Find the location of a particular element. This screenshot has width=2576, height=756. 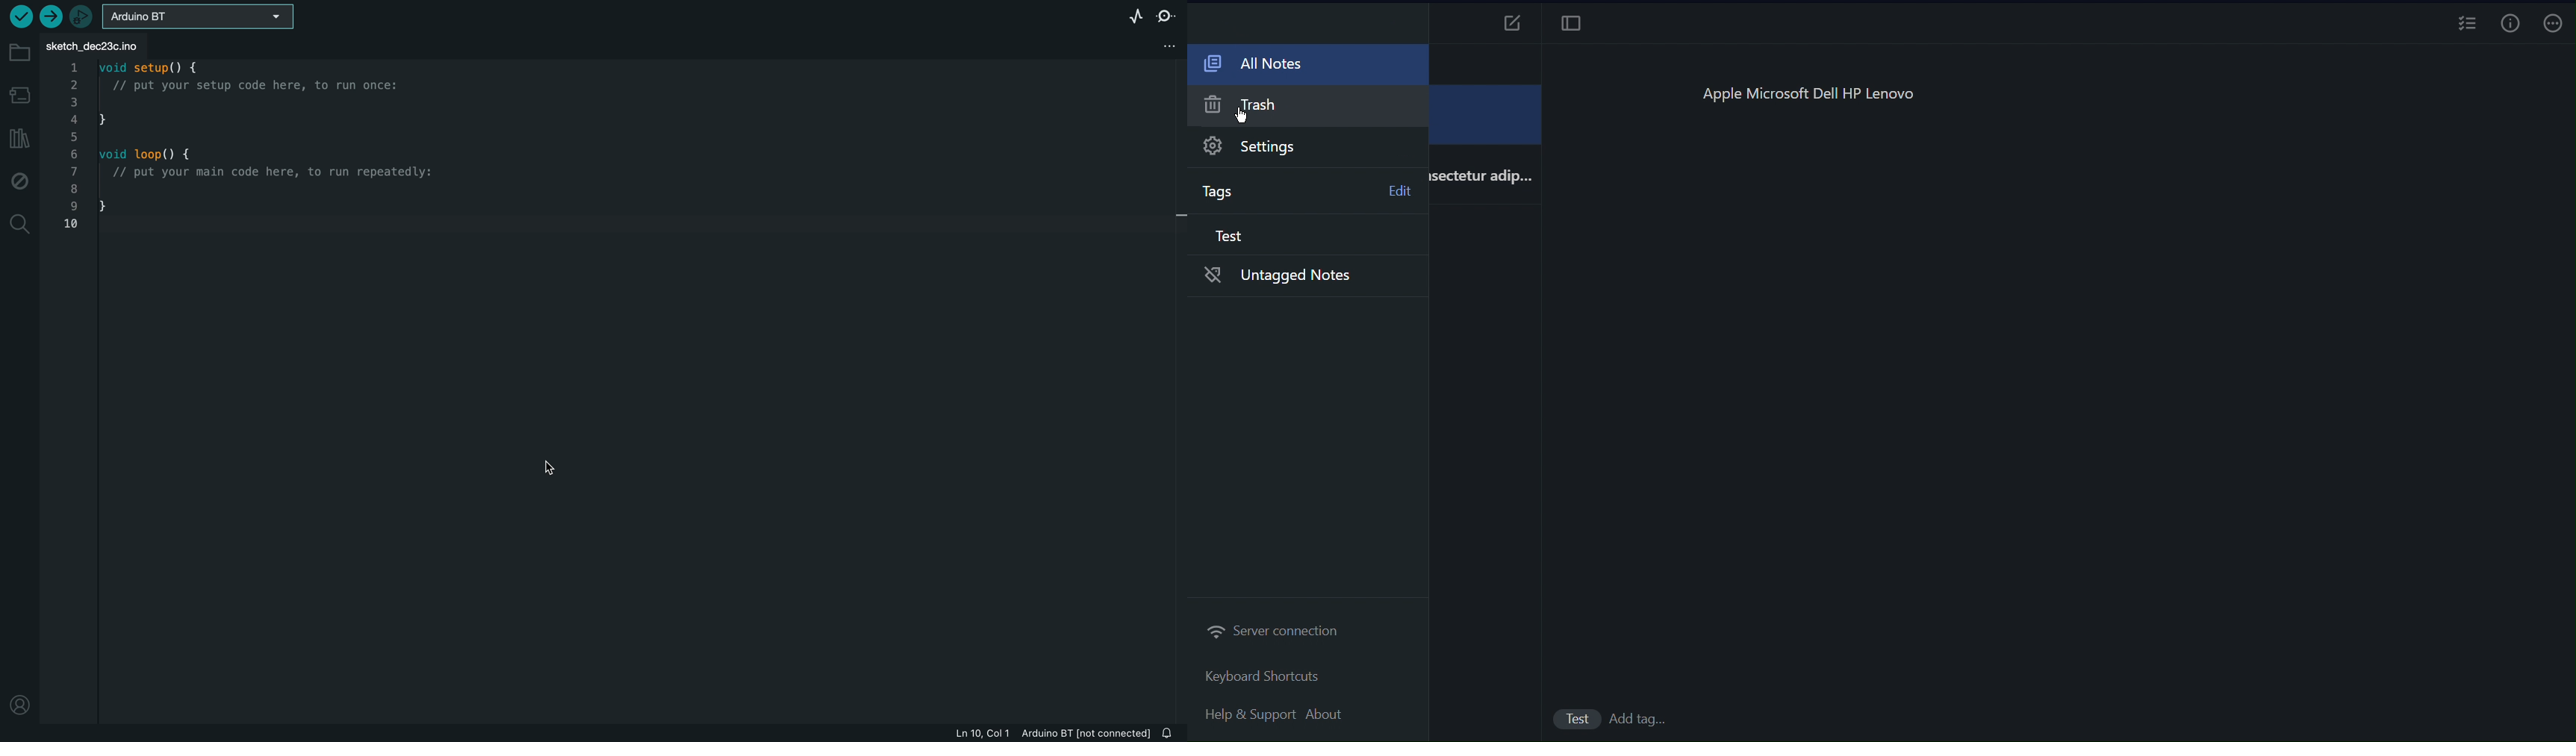

Trash is located at coordinates (1272, 105).